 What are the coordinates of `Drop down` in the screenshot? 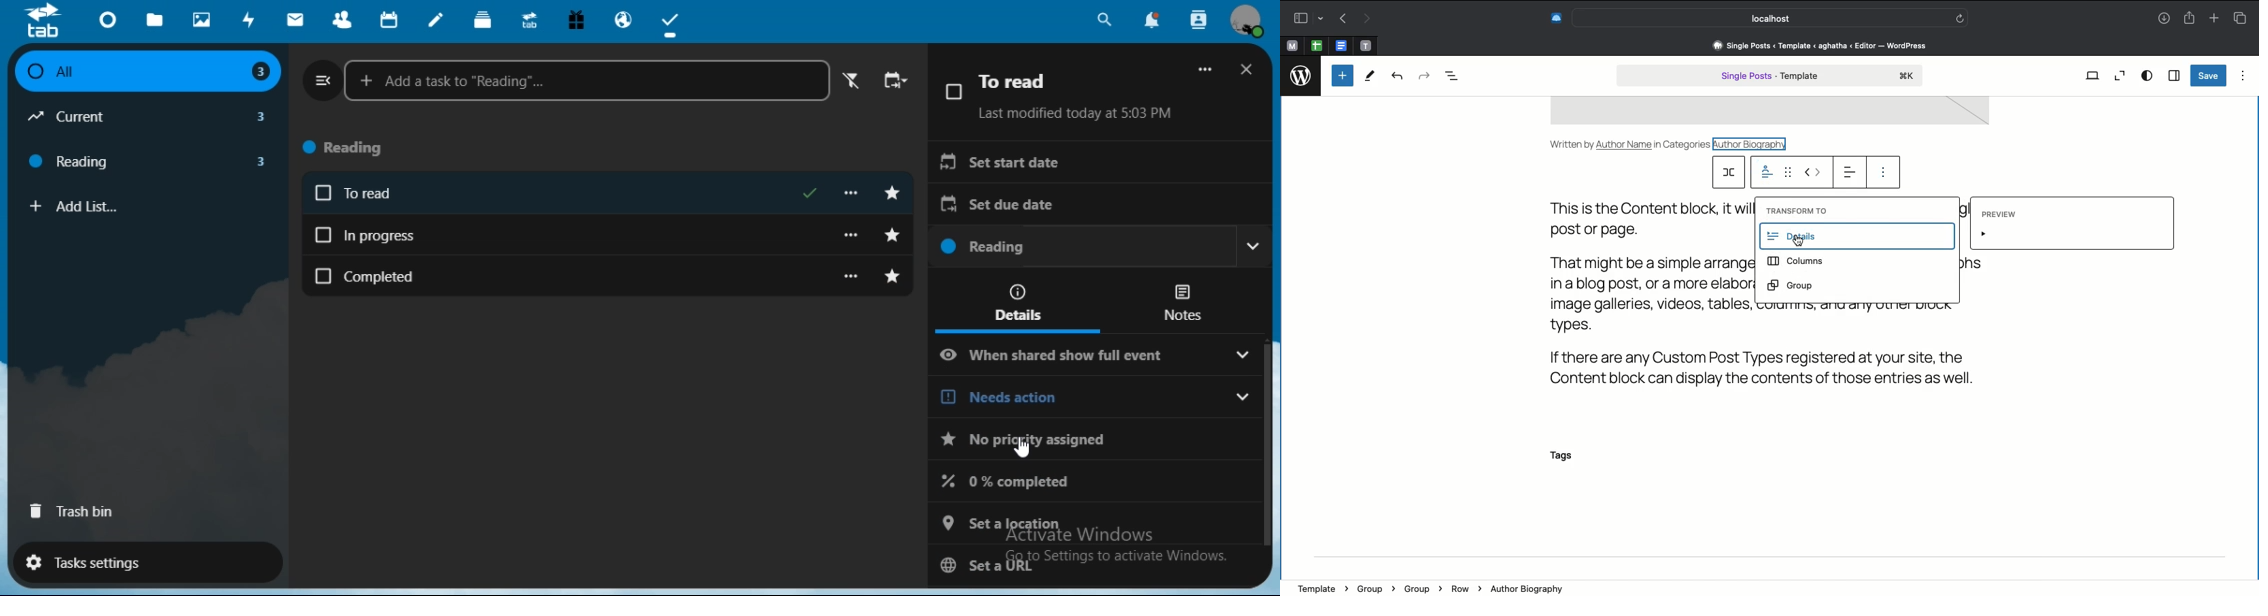 It's located at (1254, 246).